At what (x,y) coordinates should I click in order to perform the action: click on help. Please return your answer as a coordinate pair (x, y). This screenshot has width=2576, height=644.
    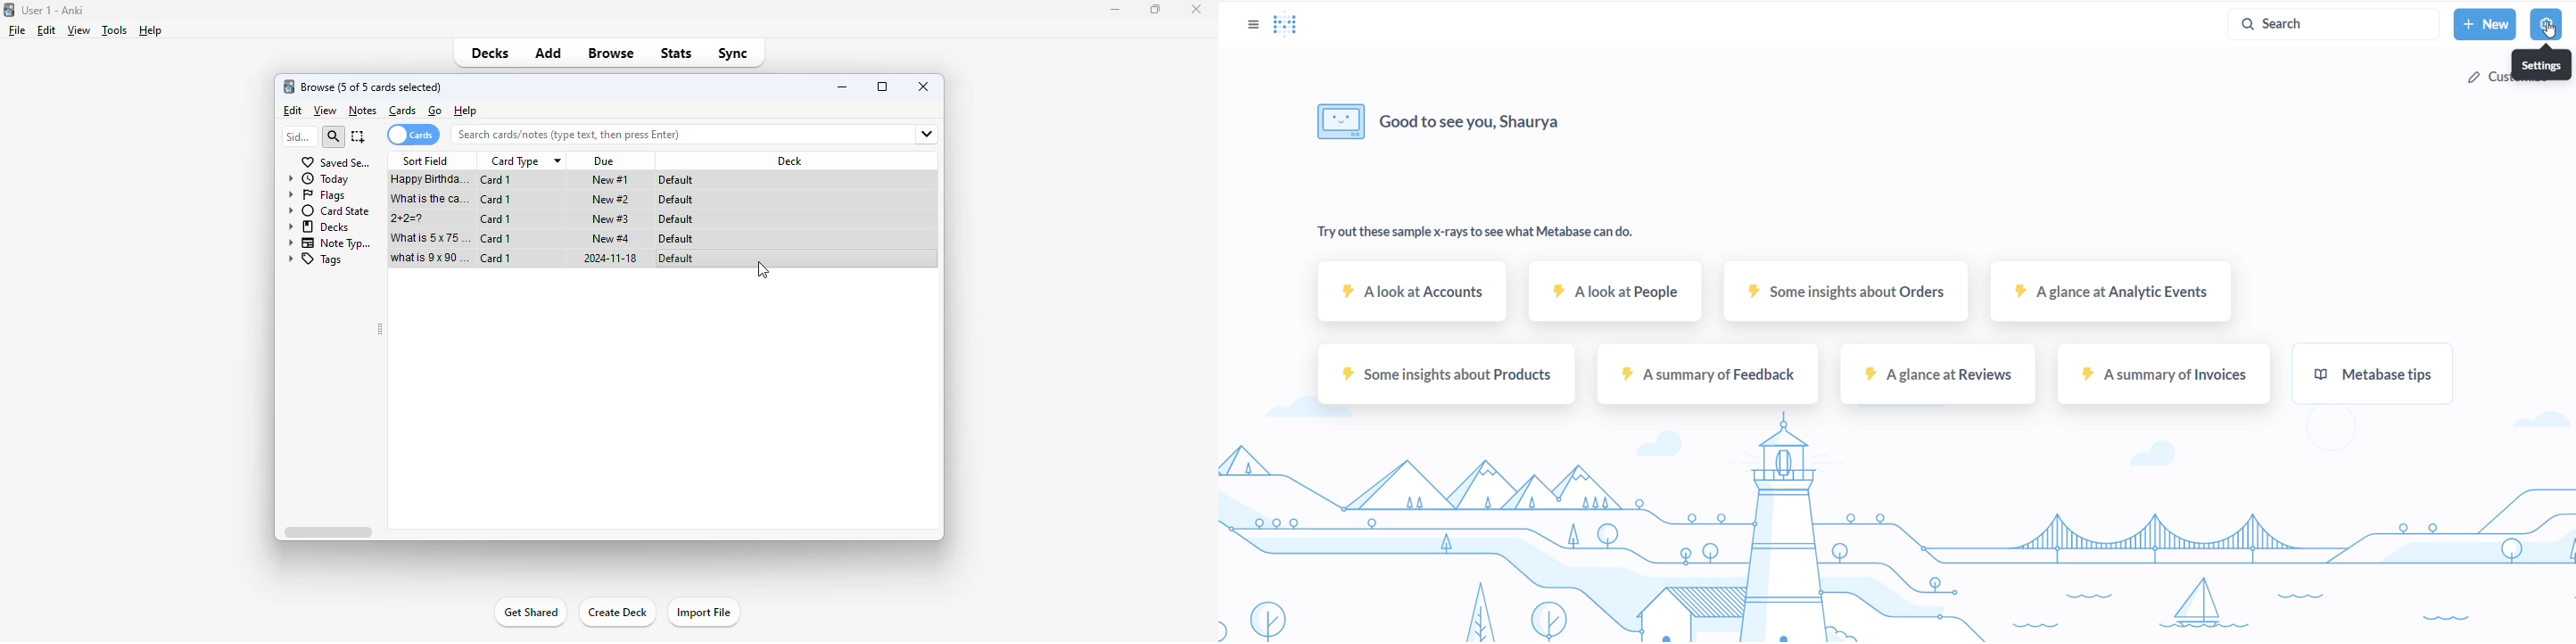
    Looking at the image, I should click on (150, 30).